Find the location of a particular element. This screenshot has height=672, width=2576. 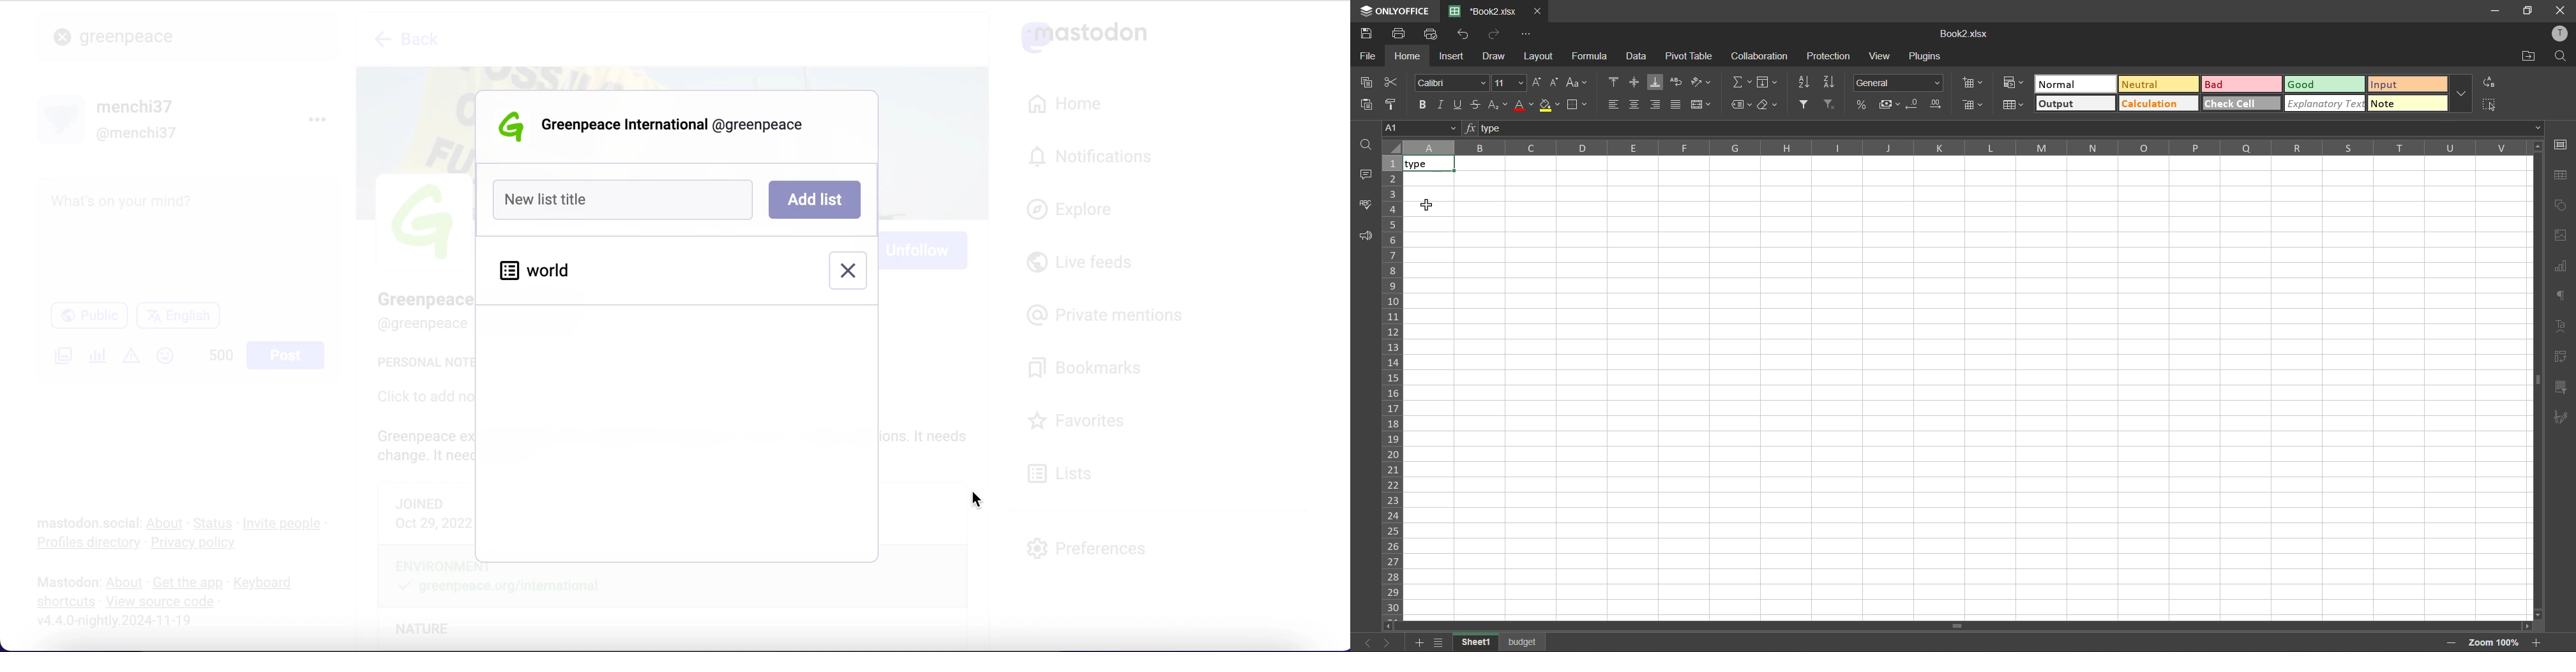

align left is located at coordinates (1613, 104).